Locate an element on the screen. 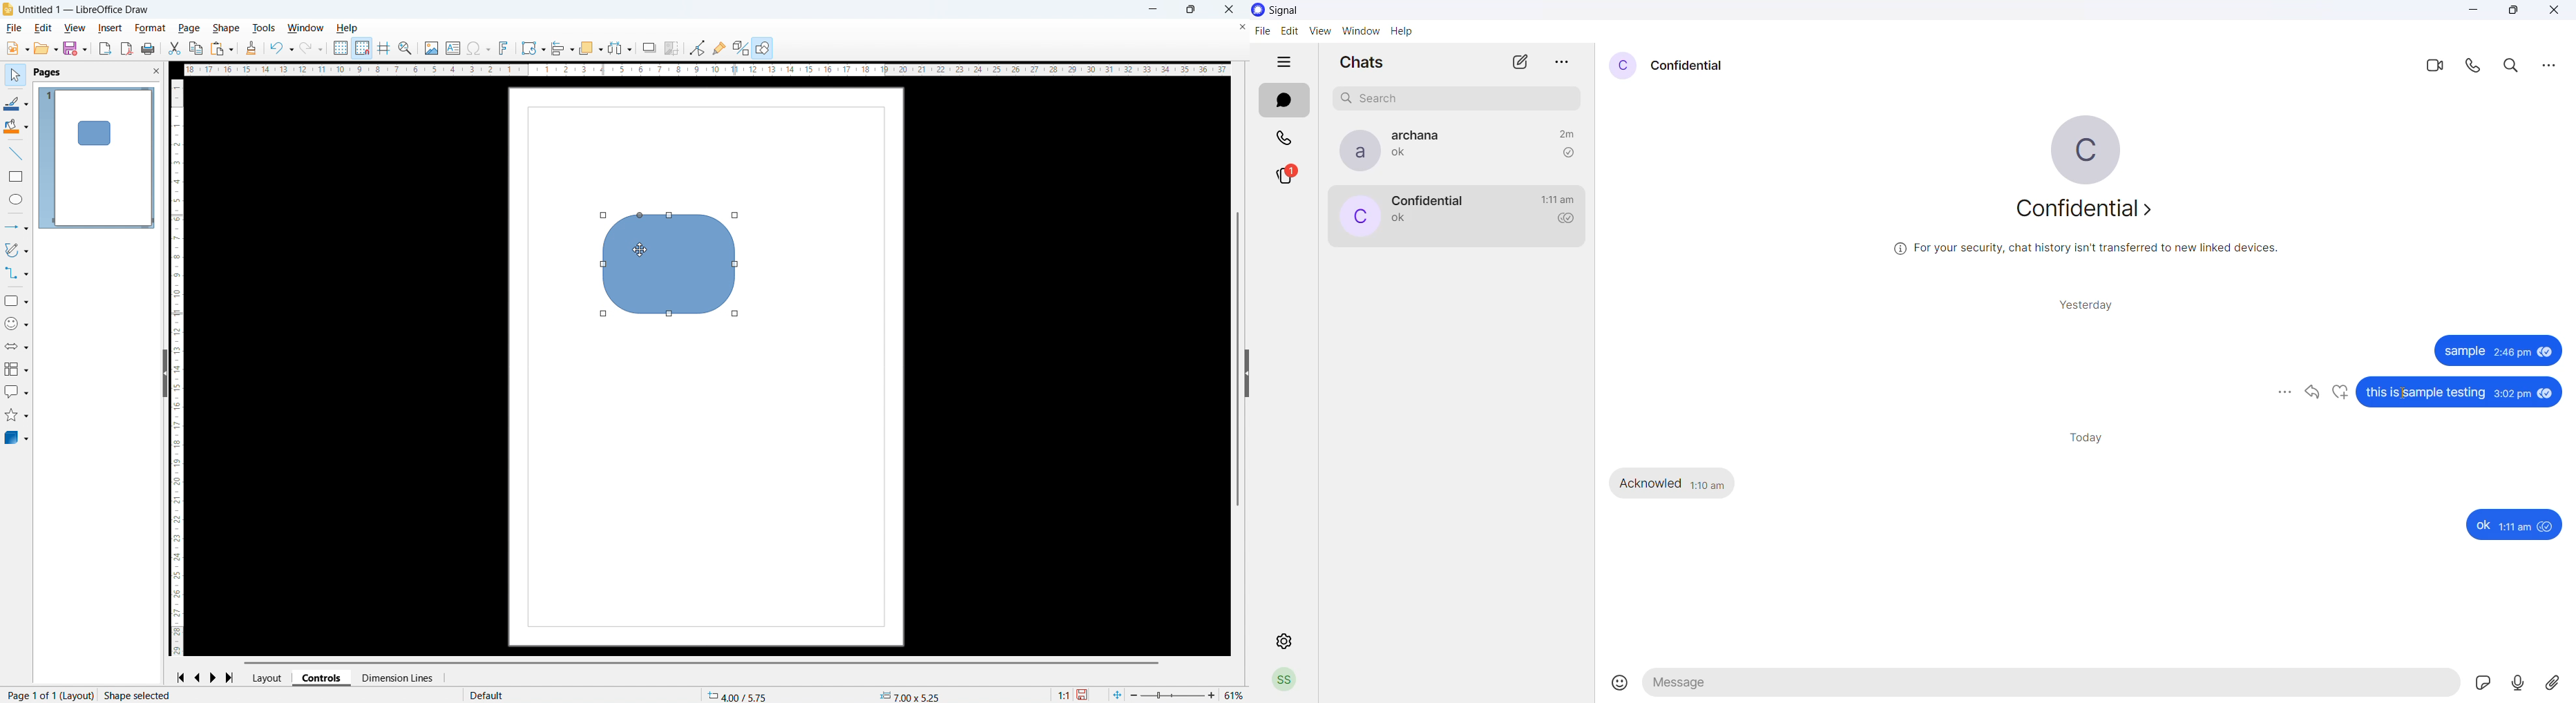 The width and height of the screenshot is (2576, 728). maximise  is located at coordinates (1190, 10).